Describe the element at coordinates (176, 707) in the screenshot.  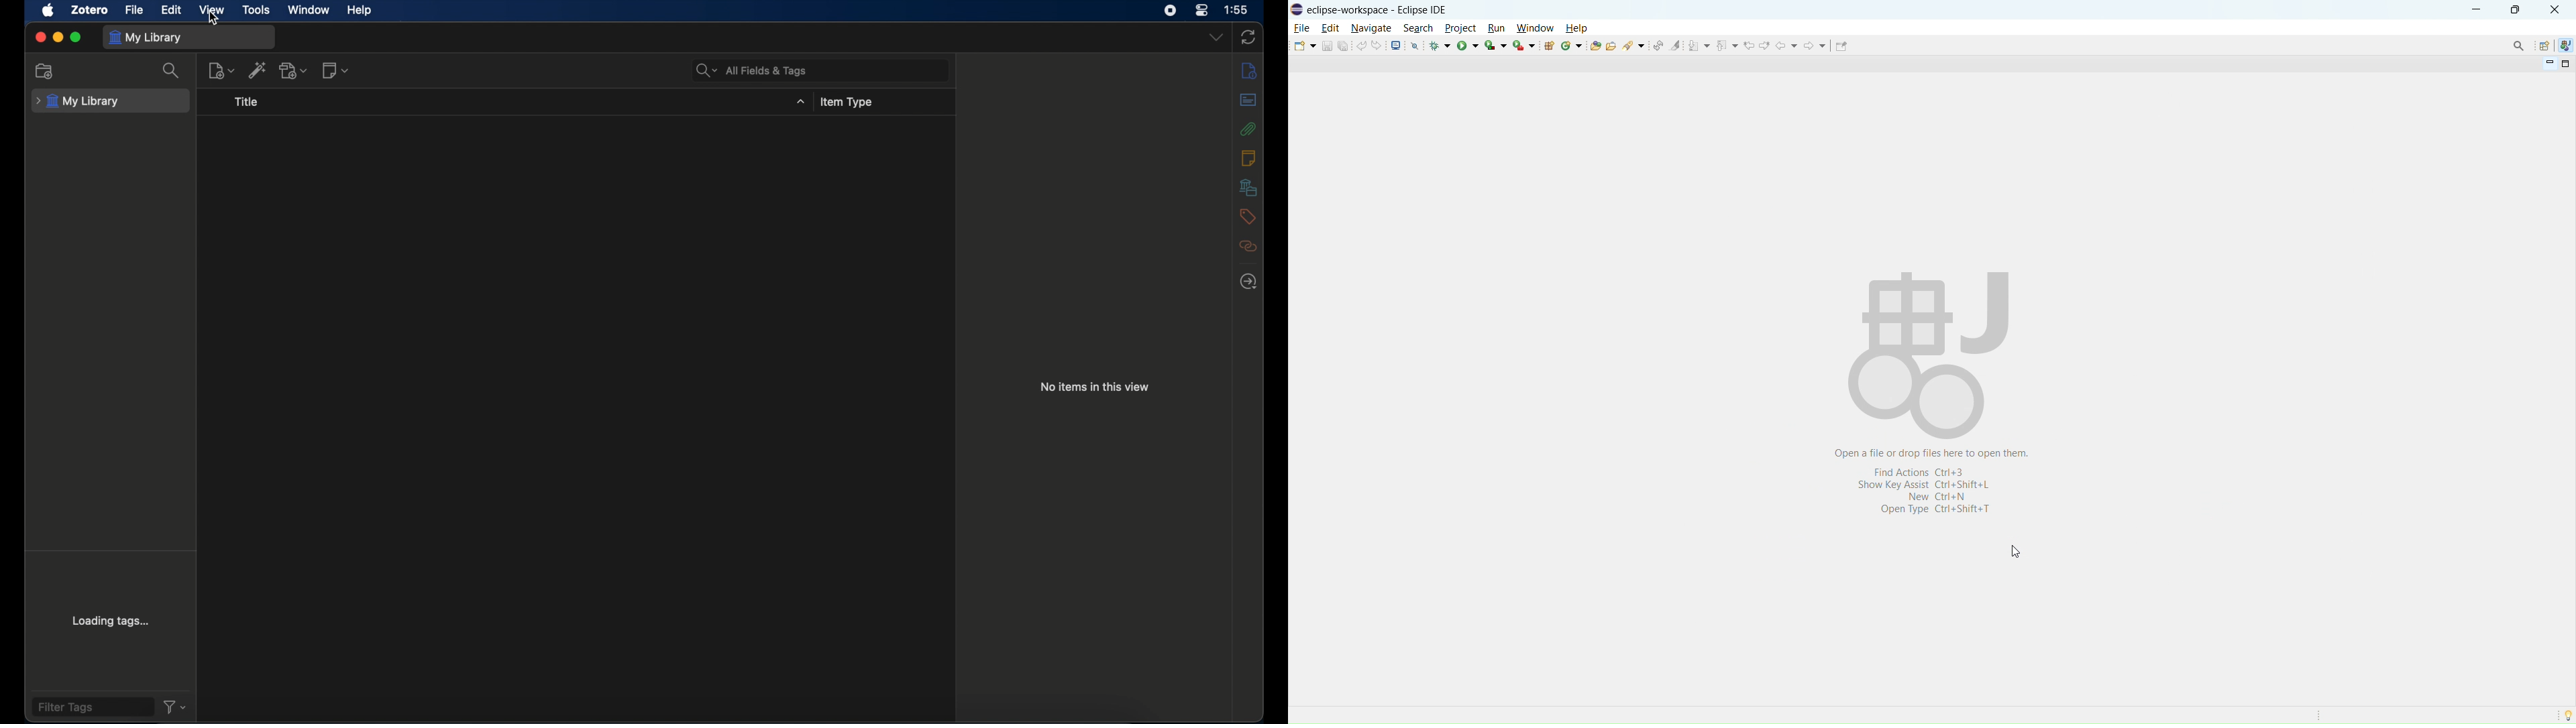
I see `filter` at that location.